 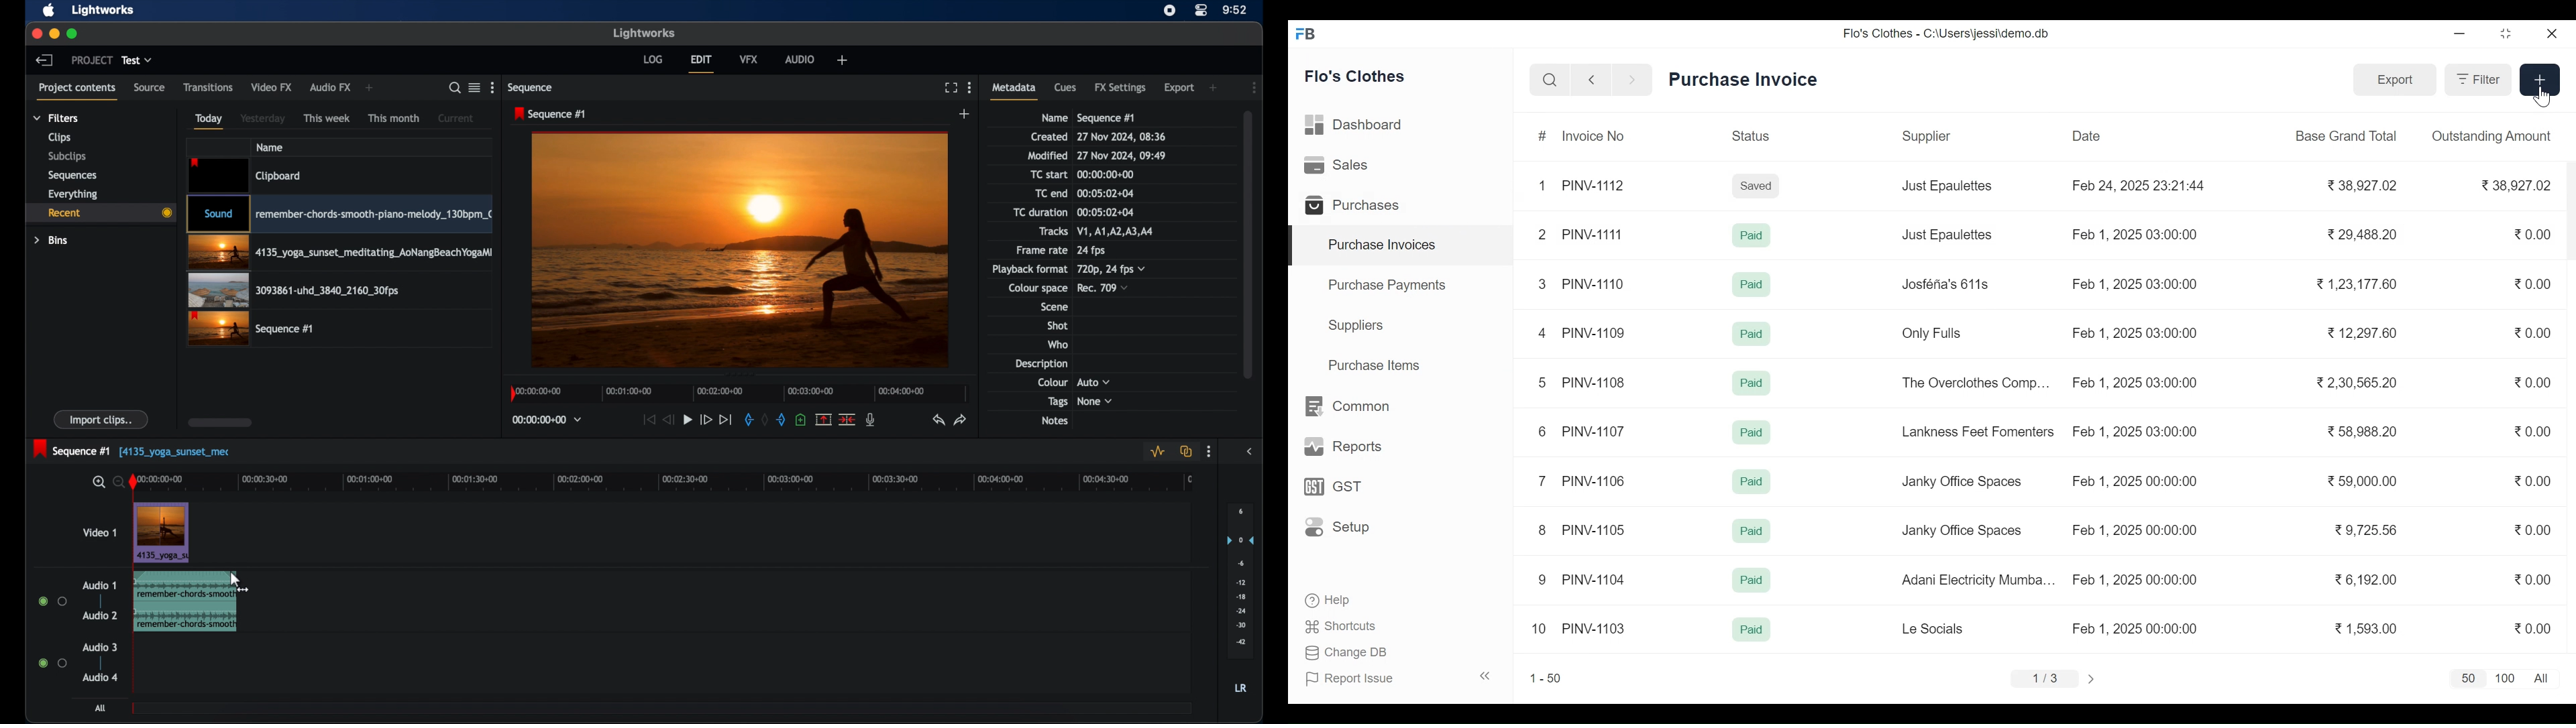 What do you see at coordinates (1928, 135) in the screenshot?
I see `Supplier` at bounding box center [1928, 135].